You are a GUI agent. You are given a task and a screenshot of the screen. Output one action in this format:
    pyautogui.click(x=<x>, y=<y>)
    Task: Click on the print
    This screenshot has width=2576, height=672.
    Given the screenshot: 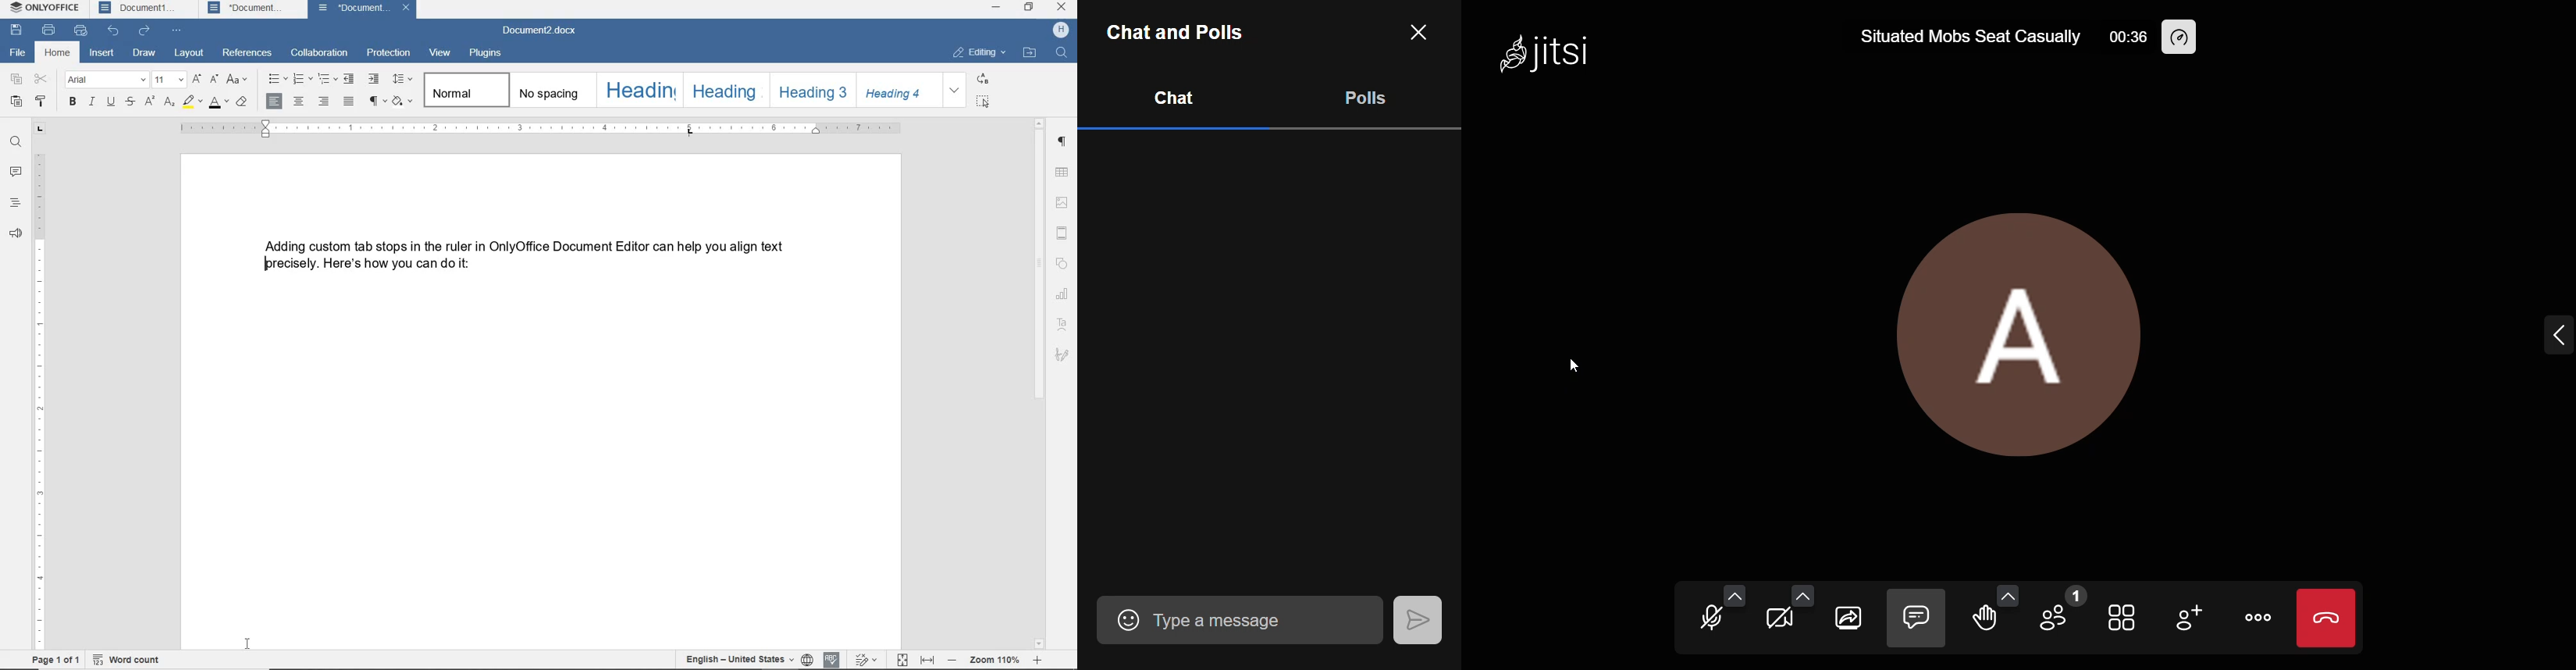 What is the action you would take?
    pyautogui.click(x=49, y=30)
    